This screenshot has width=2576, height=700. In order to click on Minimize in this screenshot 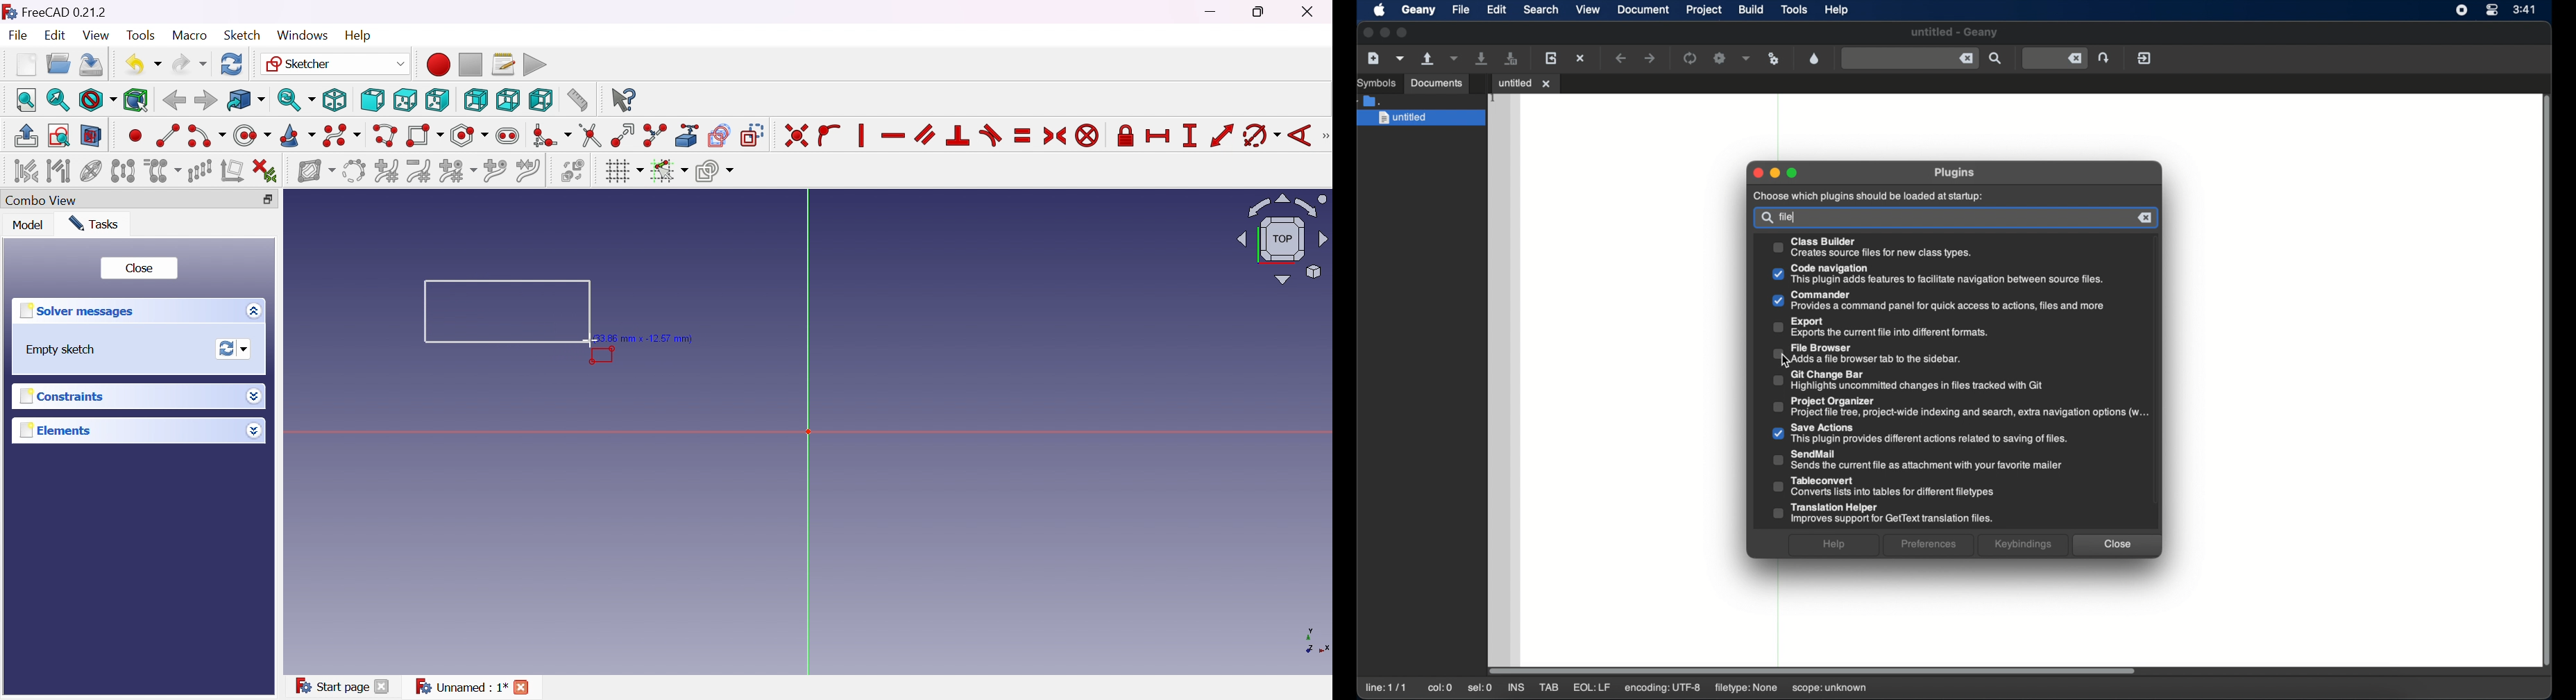, I will do `click(1215, 12)`.